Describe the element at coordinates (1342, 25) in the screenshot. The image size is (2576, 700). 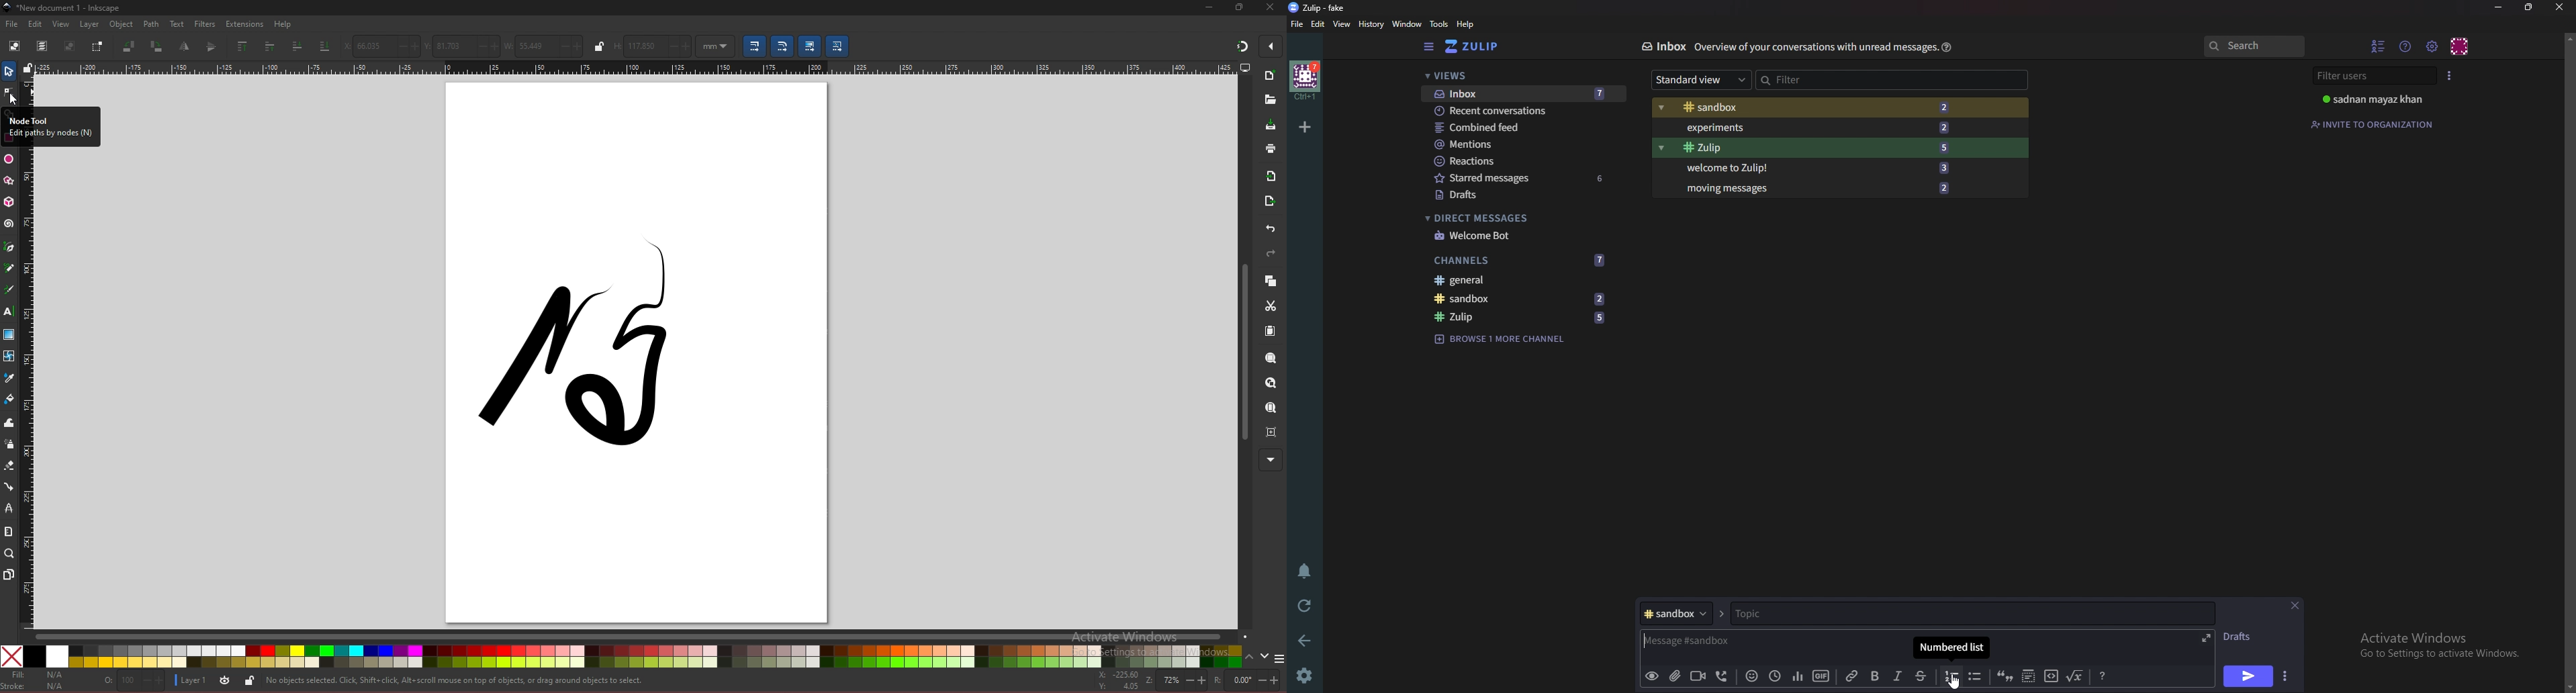
I see `View` at that location.